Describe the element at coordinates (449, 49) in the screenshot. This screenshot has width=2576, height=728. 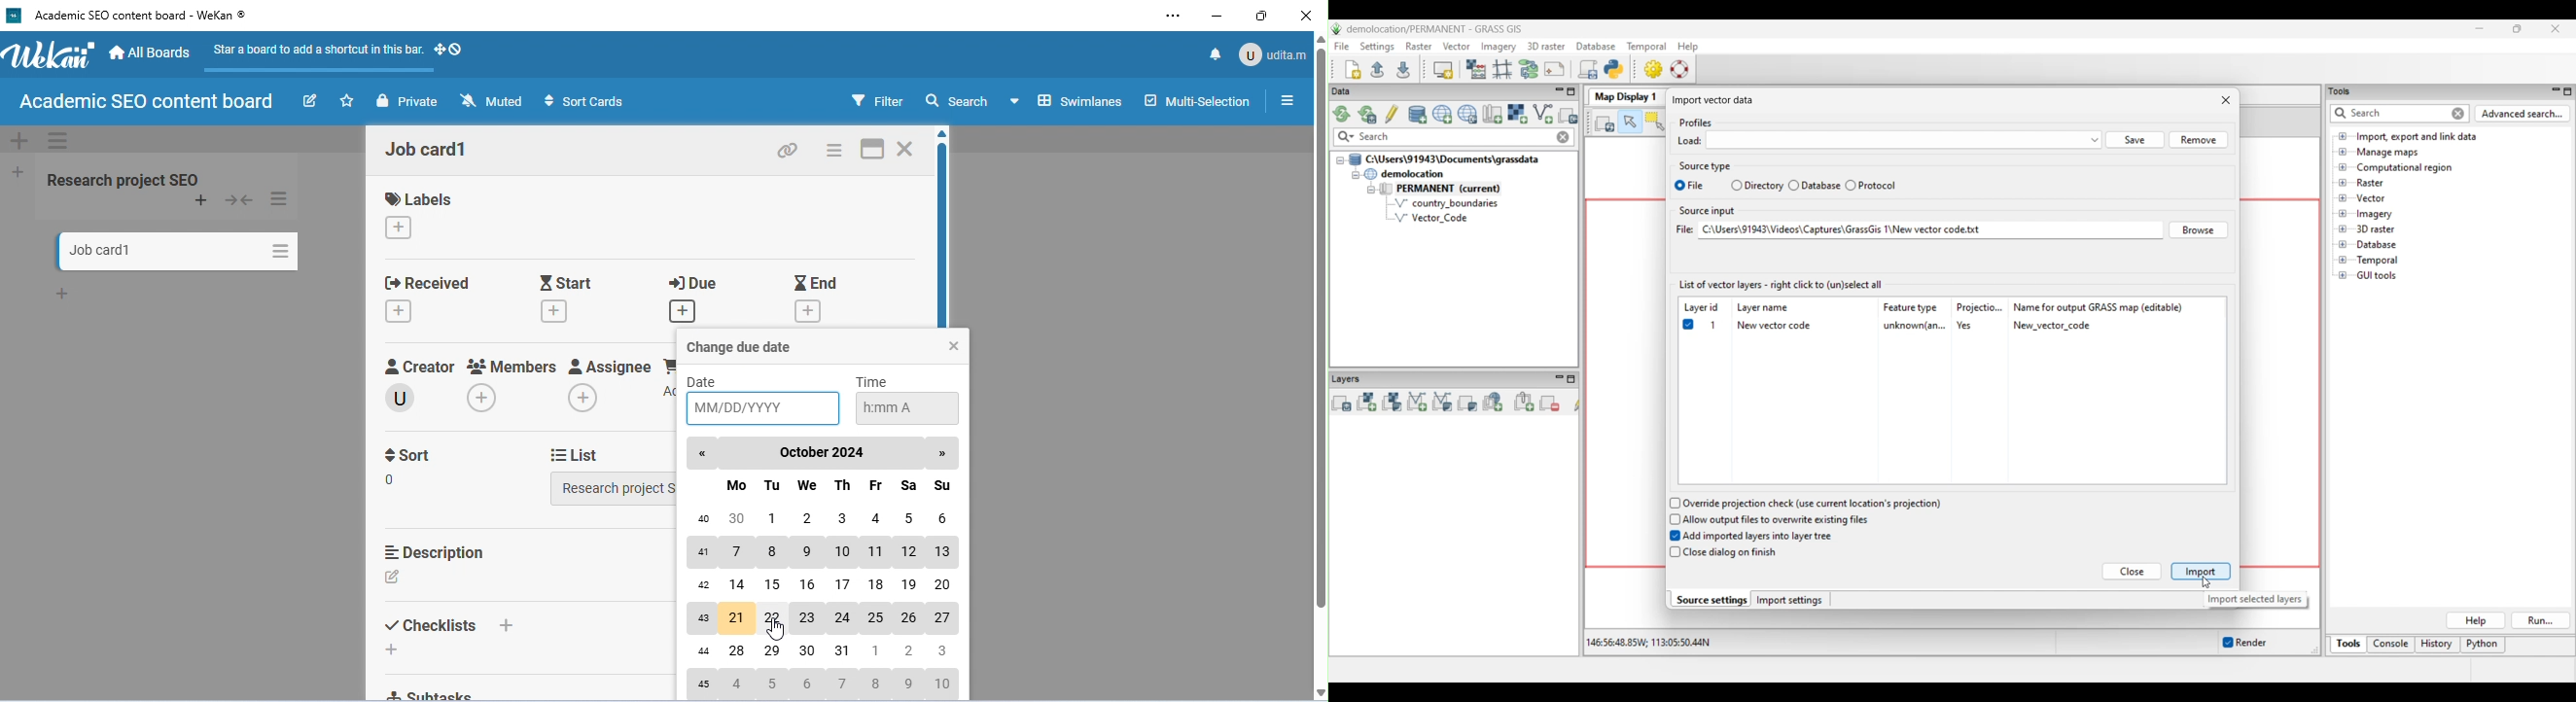
I see `show-desktop-drag-handles` at that location.